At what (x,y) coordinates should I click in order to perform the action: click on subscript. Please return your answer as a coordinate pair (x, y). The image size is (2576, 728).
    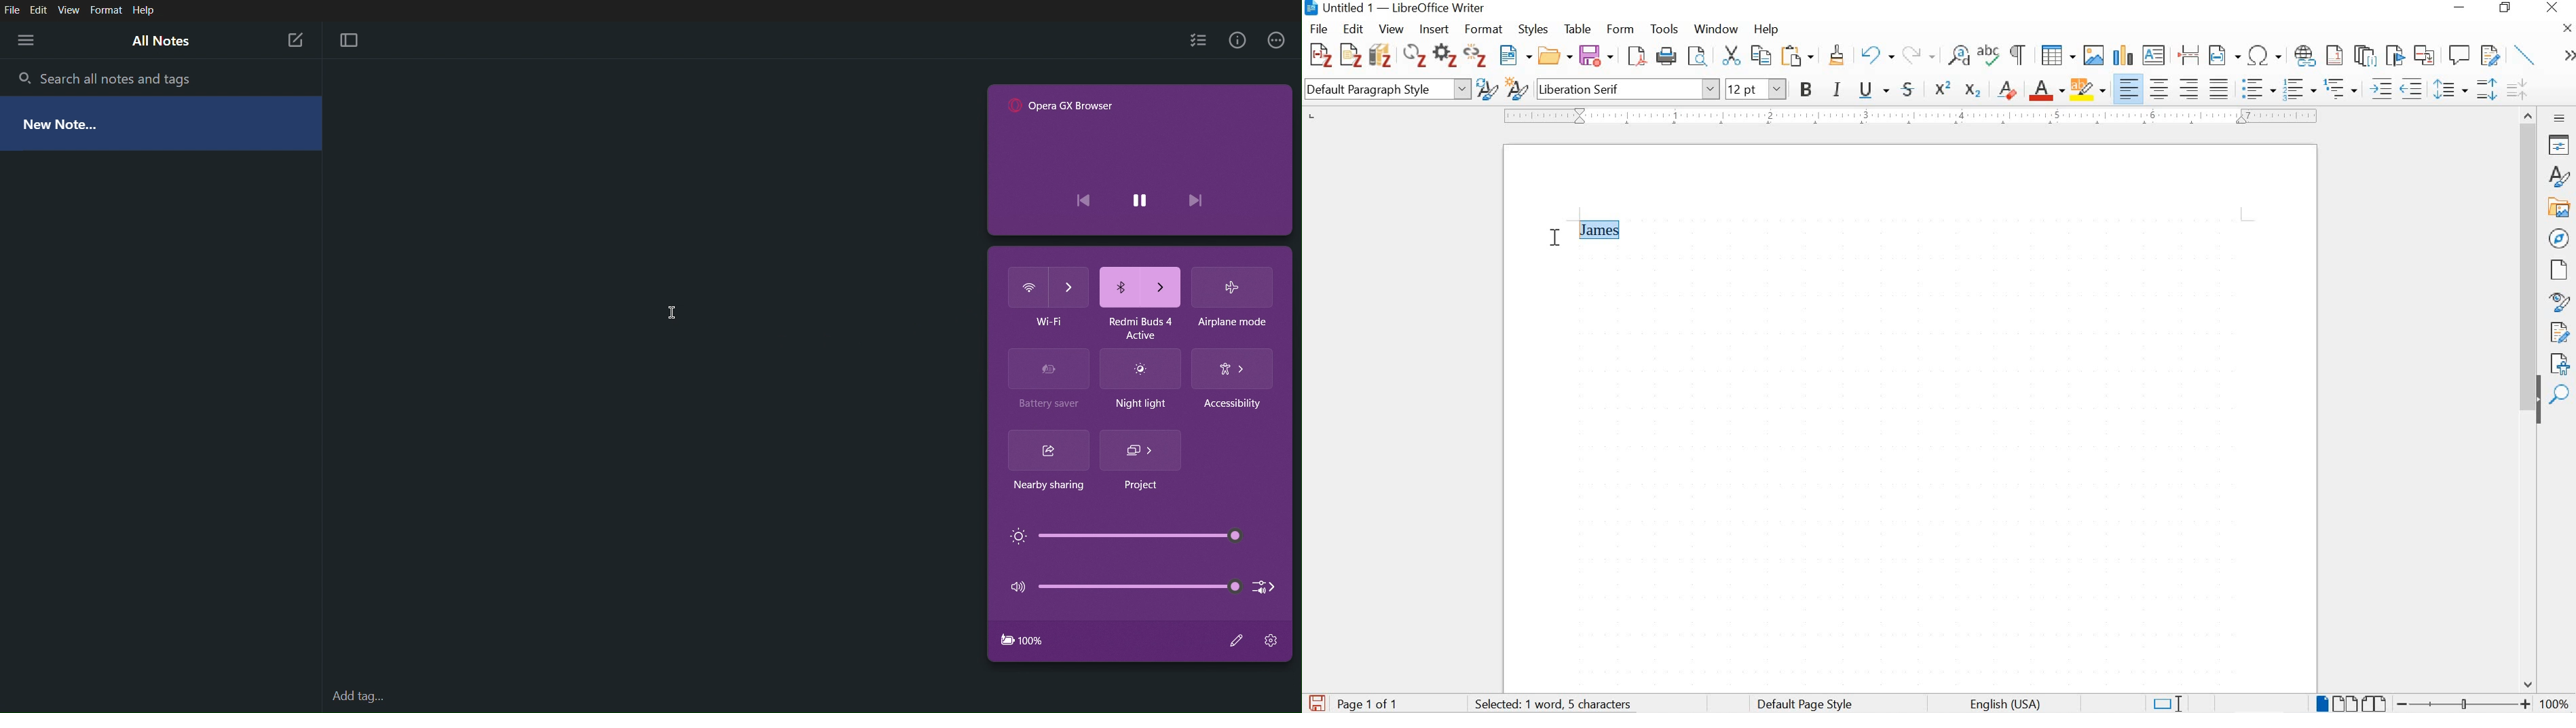
    Looking at the image, I should click on (1972, 90).